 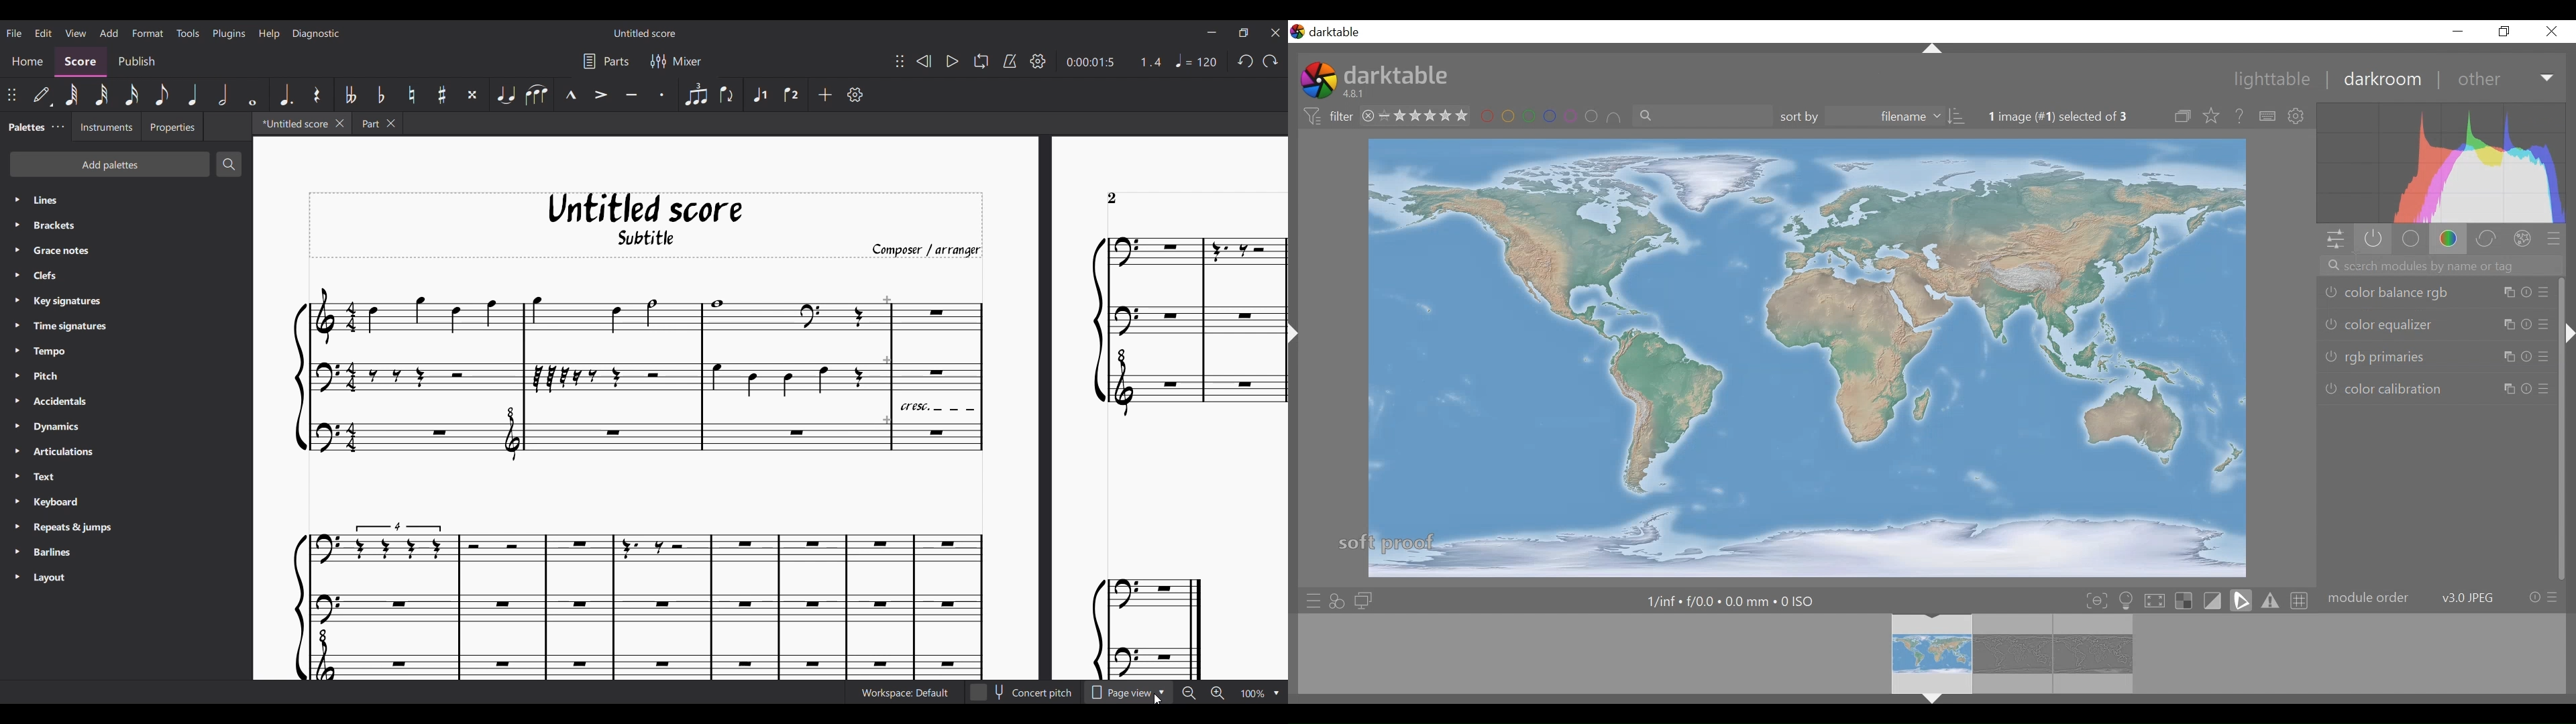 I want to click on toggle display indication, so click(x=2214, y=601).